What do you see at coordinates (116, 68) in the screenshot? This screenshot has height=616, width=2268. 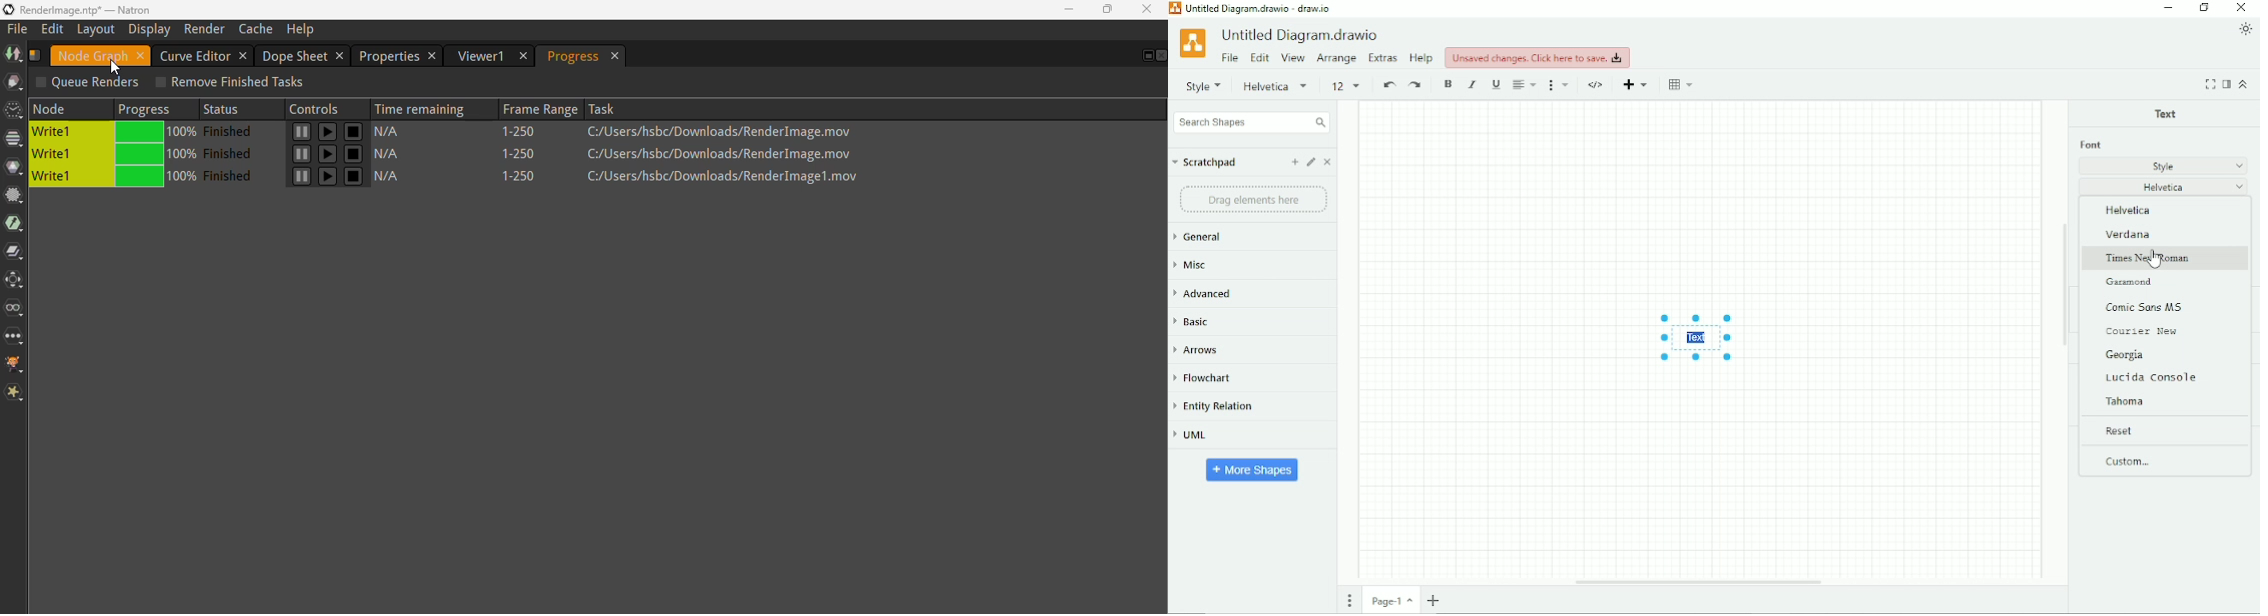 I see `cursor` at bounding box center [116, 68].